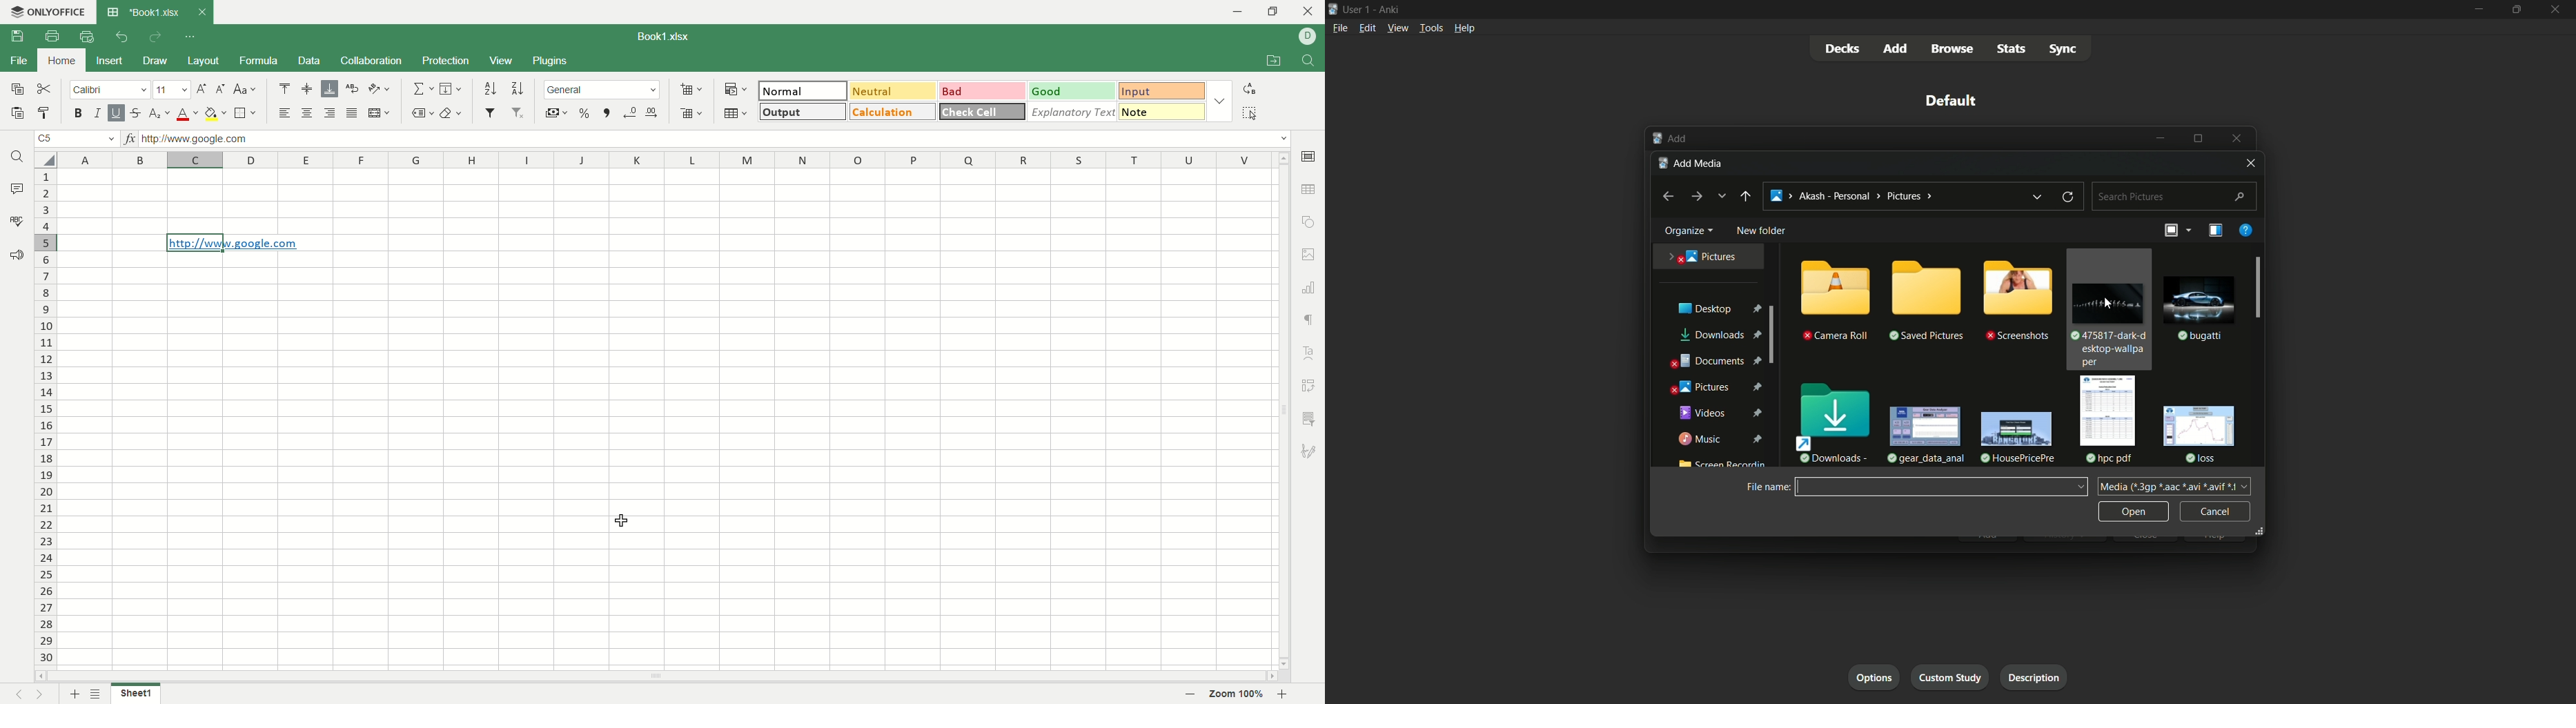 This screenshot has height=728, width=2576. What do you see at coordinates (1719, 386) in the screenshot?
I see `pictures` at bounding box center [1719, 386].